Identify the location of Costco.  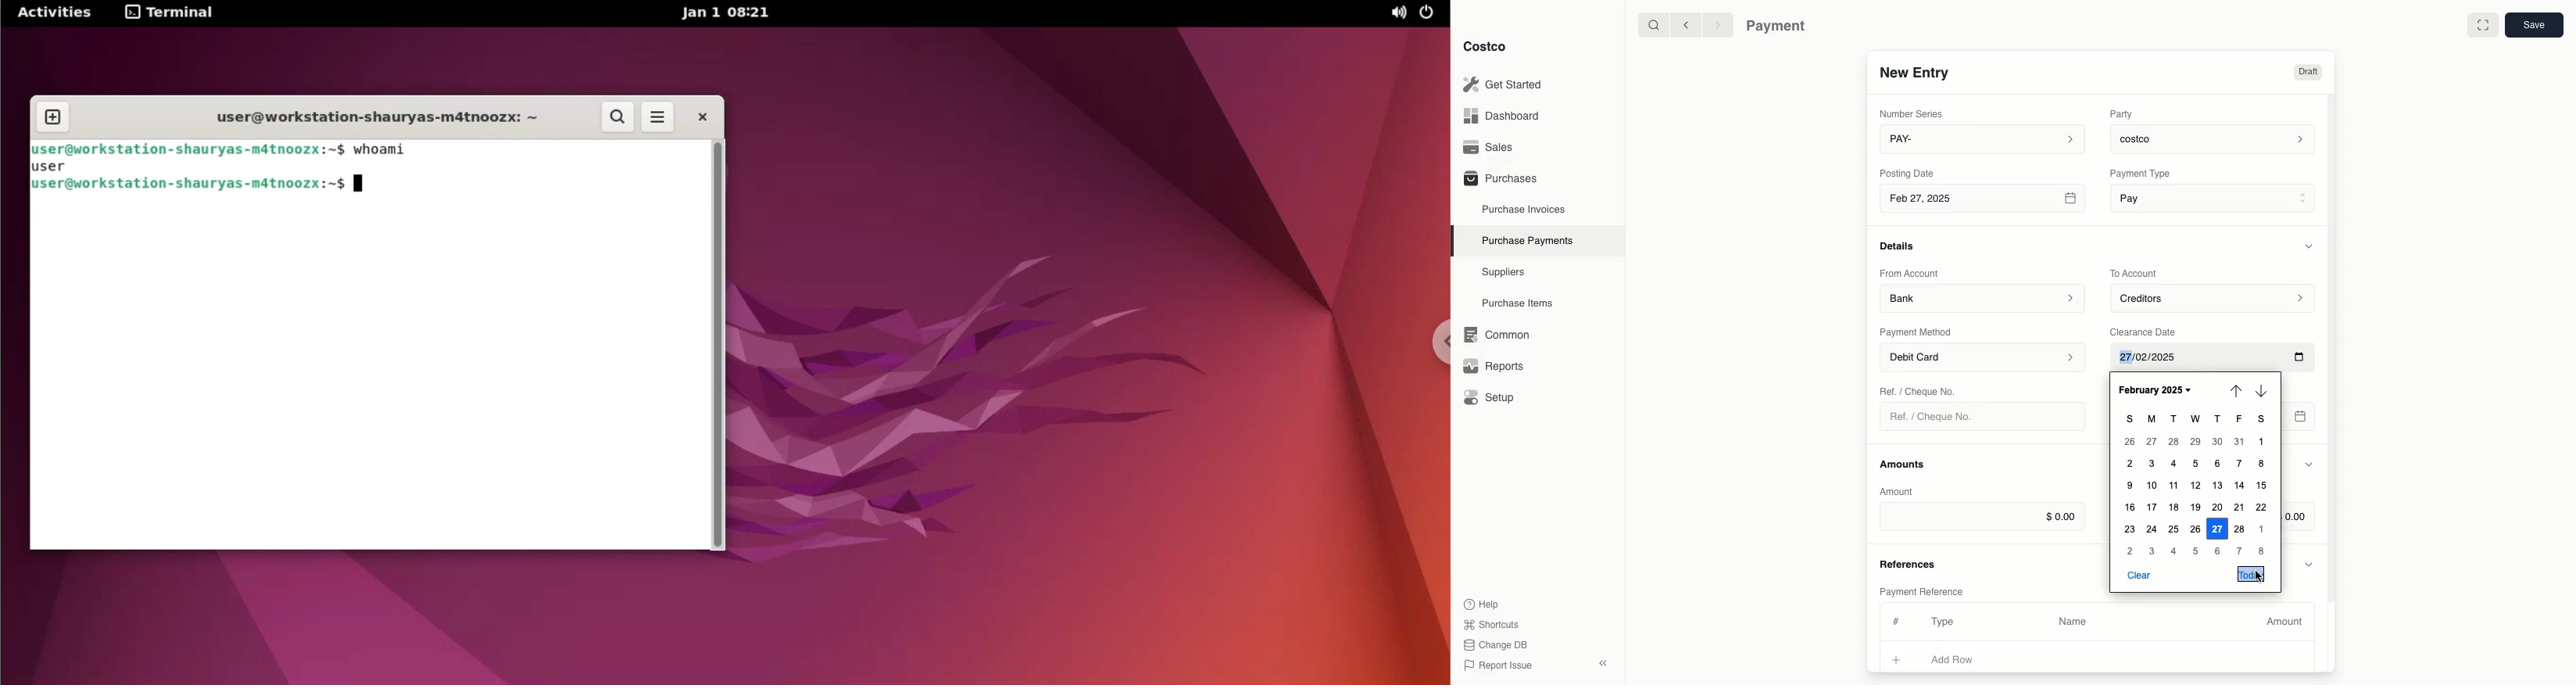
(1484, 46).